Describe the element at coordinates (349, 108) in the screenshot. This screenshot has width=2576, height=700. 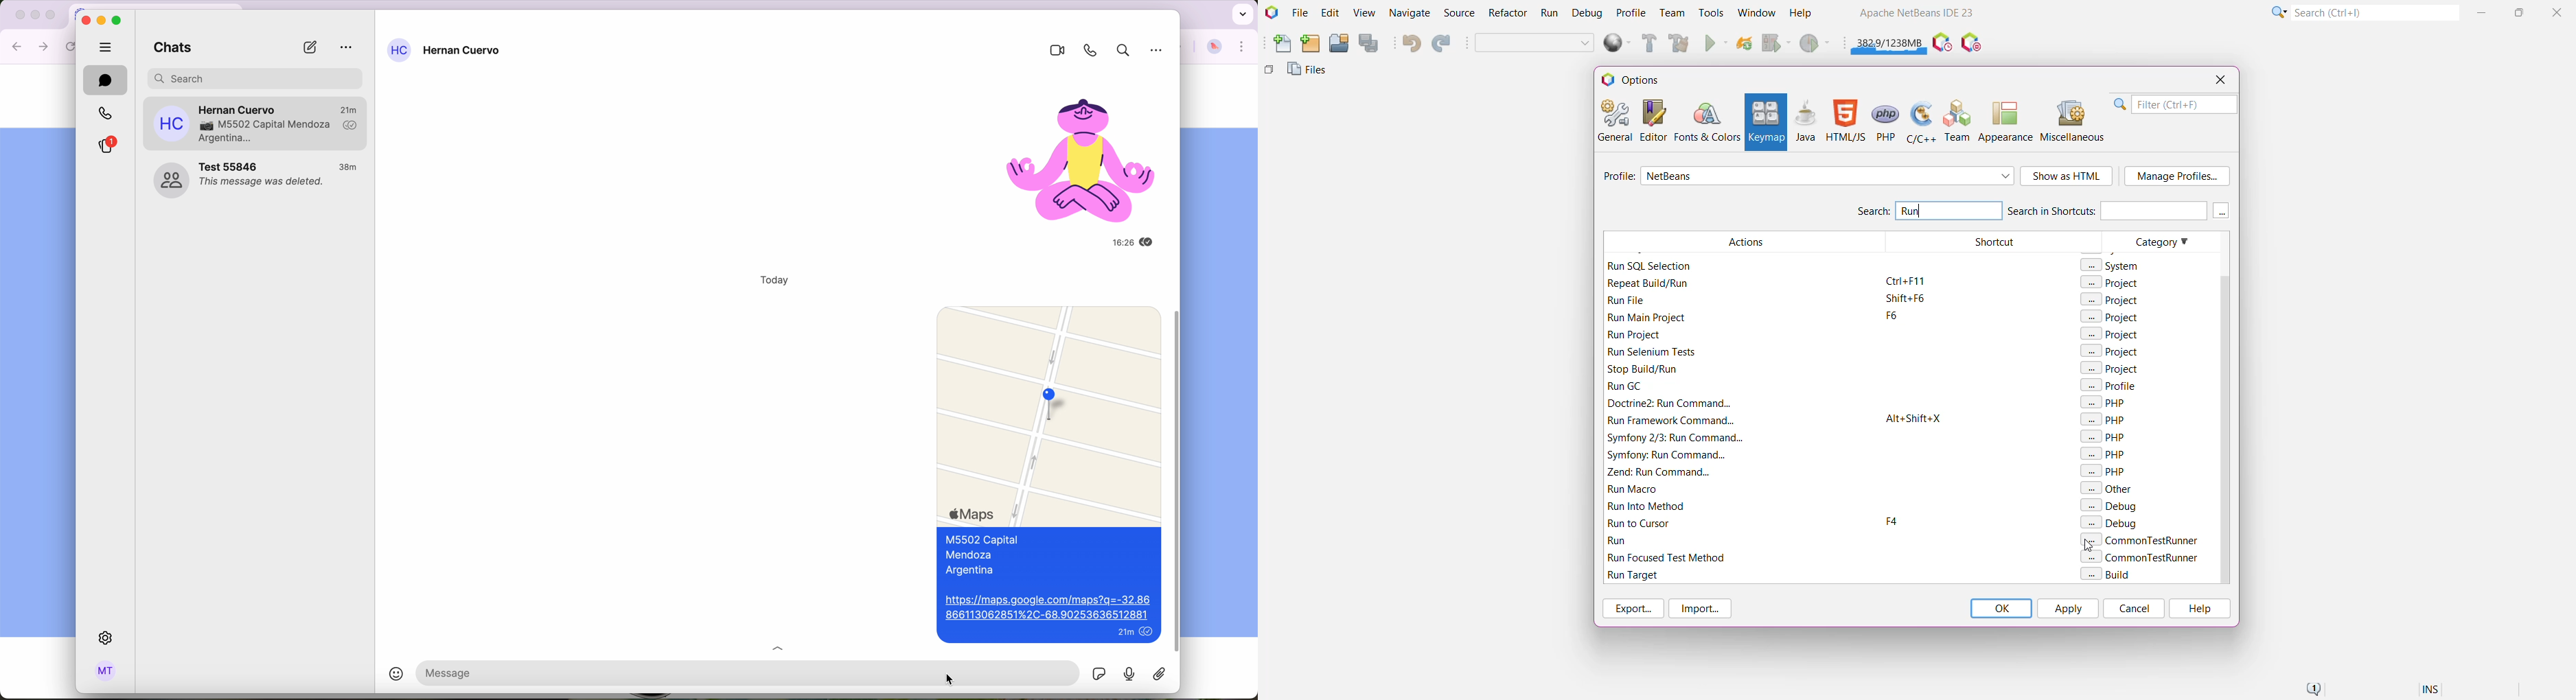
I see `21m` at that location.